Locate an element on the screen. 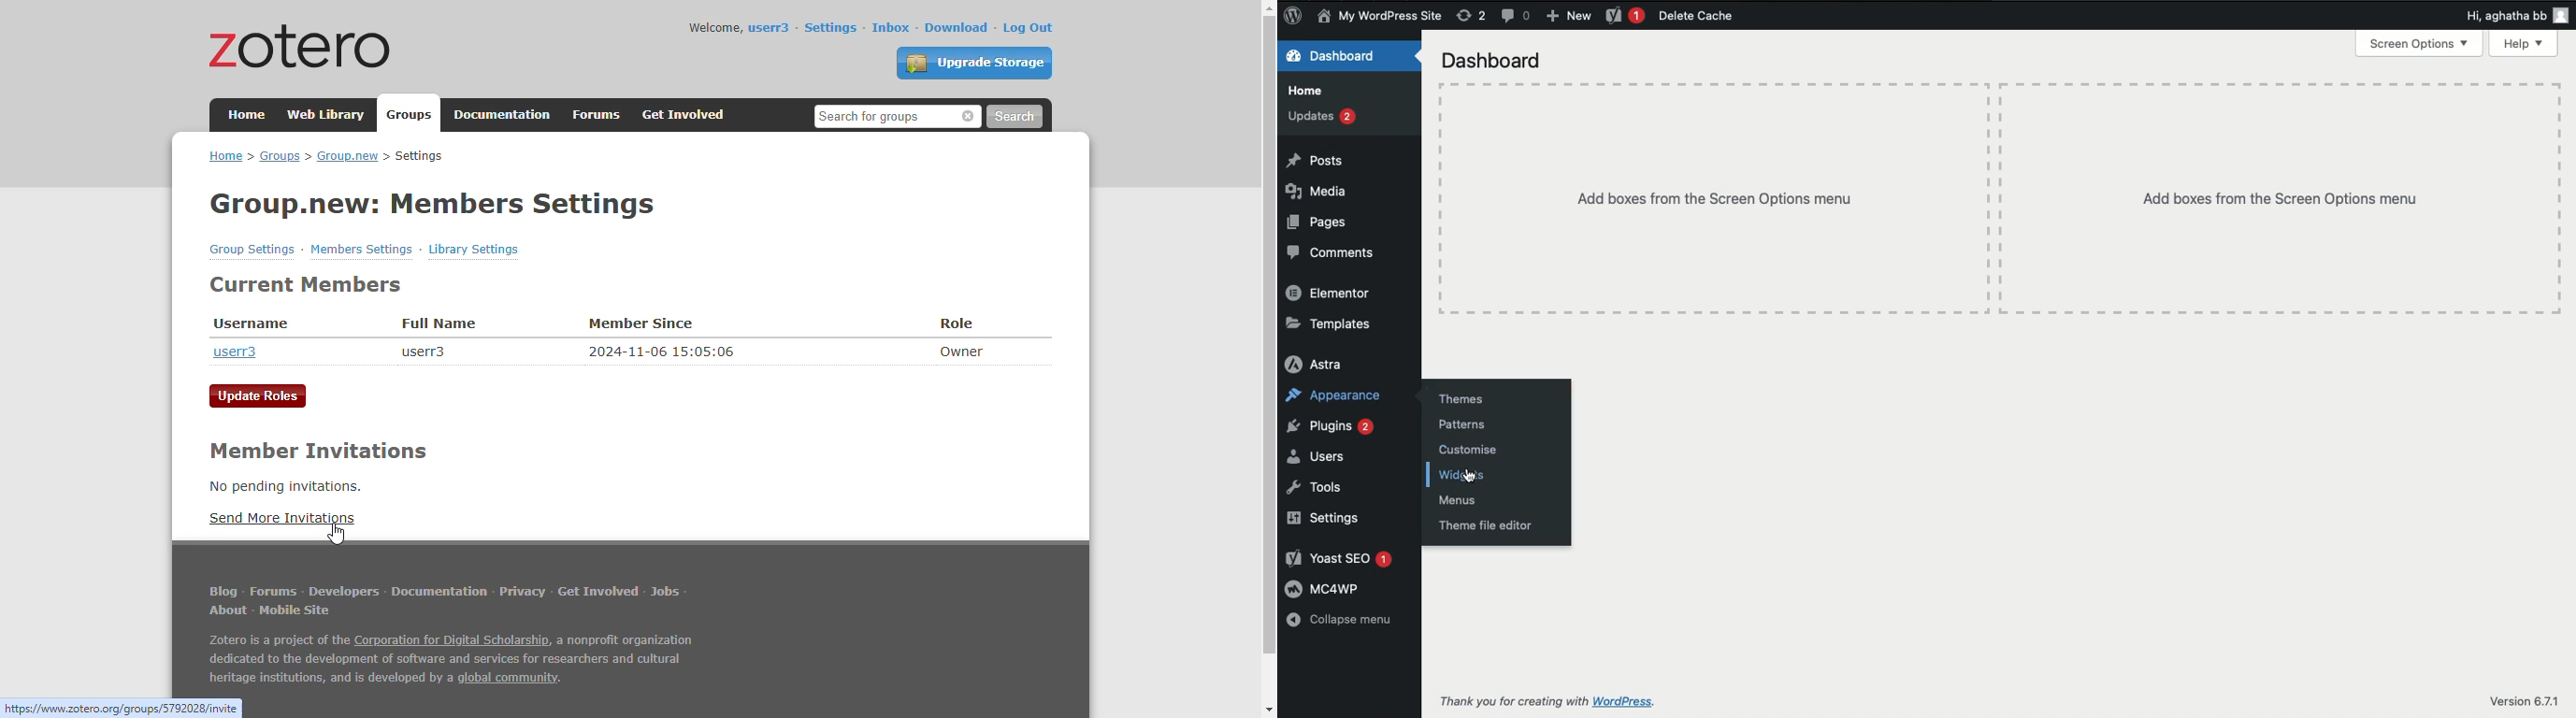 The height and width of the screenshot is (728, 2576). Themes is located at coordinates (1464, 395).